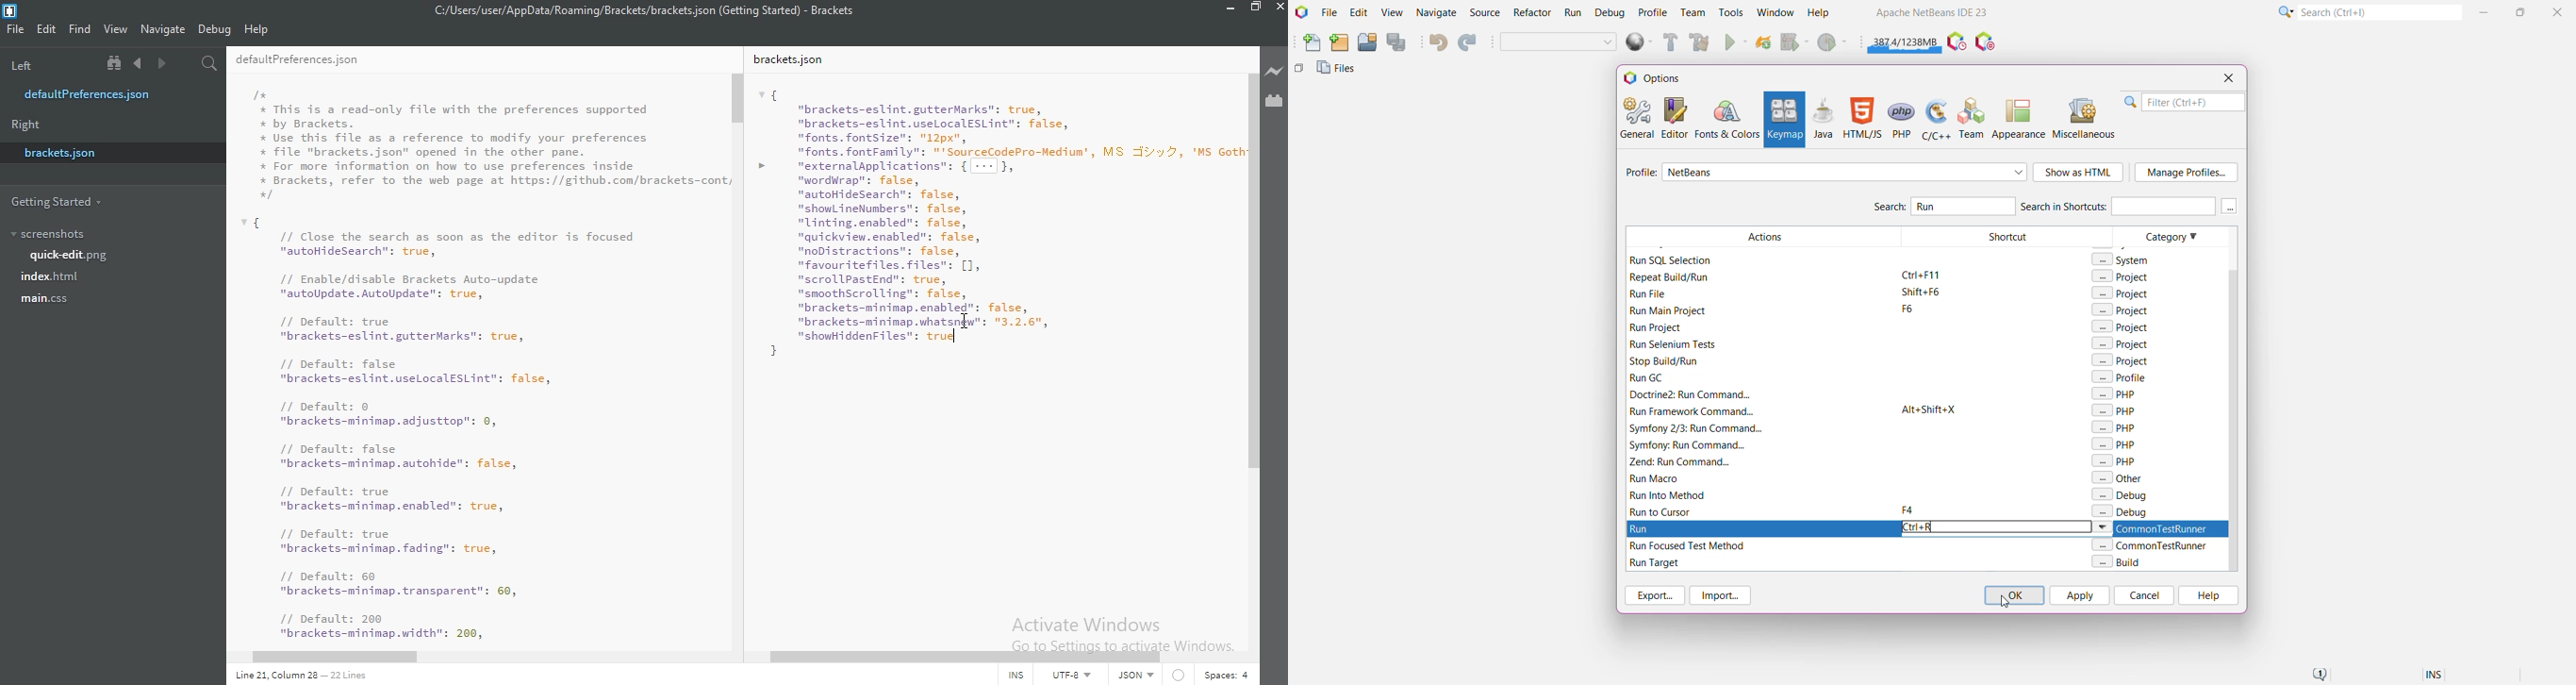 This screenshot has height=700, width=2576. Describe the element at coordinates (316, 61) in the screenshot. I see `defaultPreference.json` at that location.